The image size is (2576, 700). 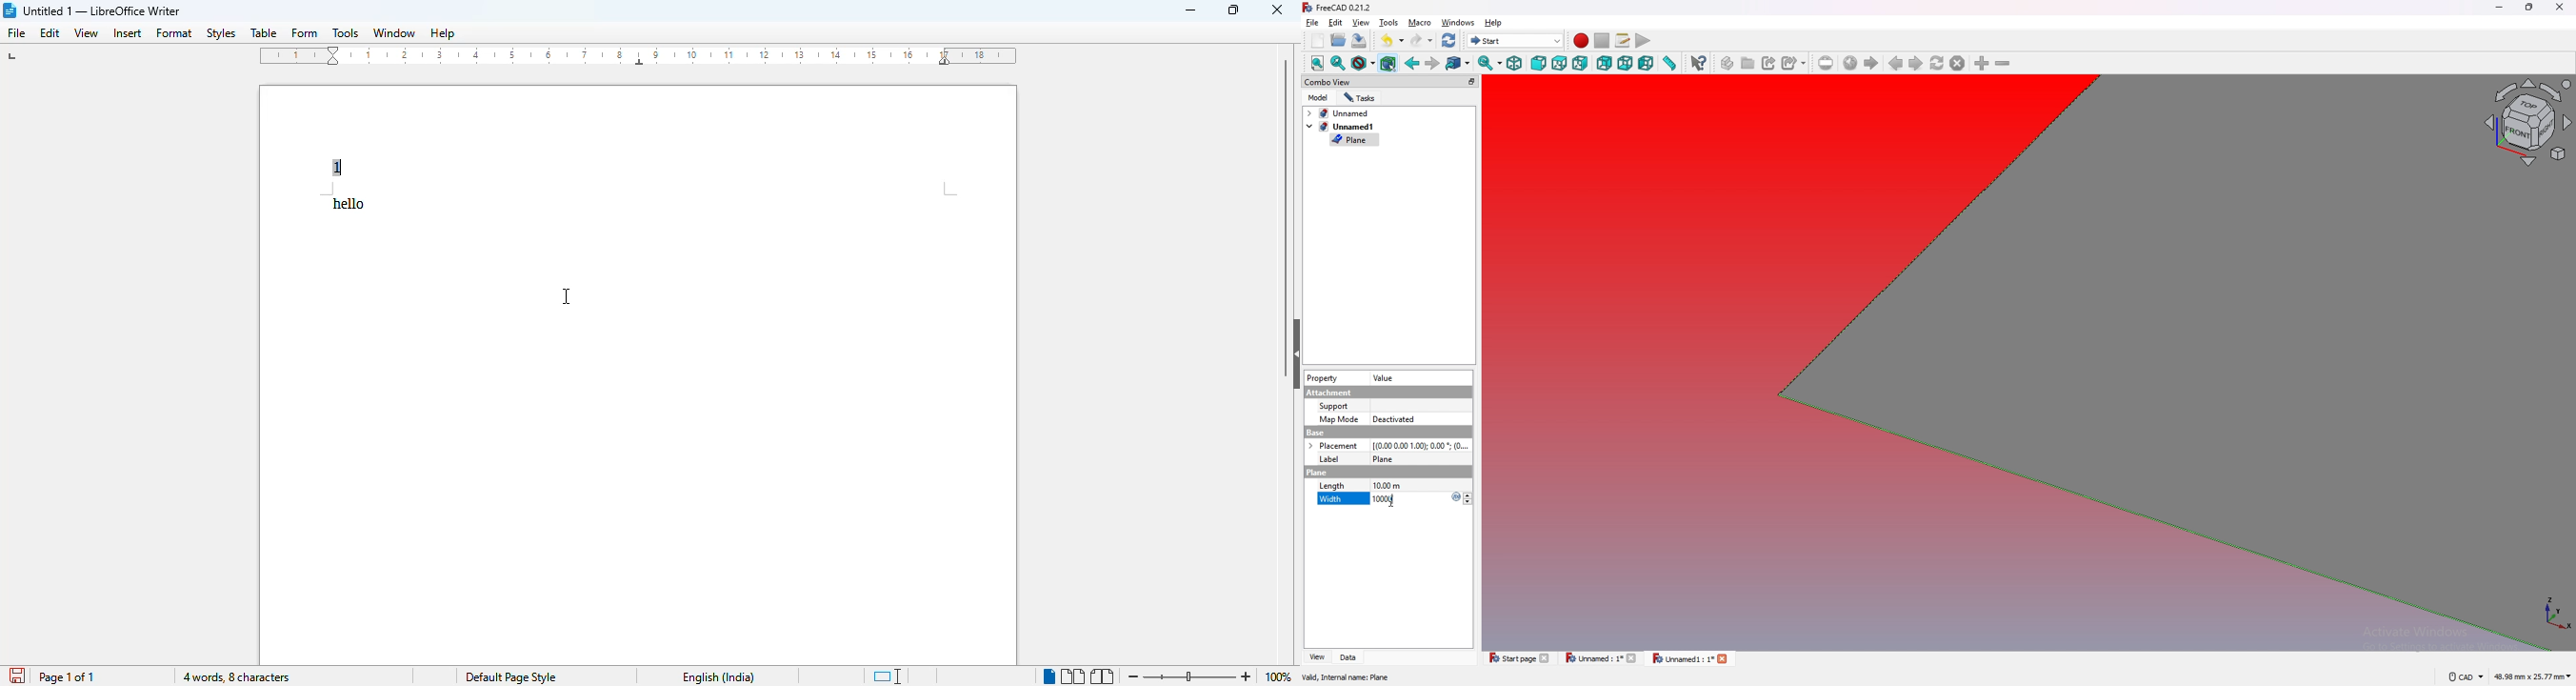 I want to click on help, so click(x=444, y=33).